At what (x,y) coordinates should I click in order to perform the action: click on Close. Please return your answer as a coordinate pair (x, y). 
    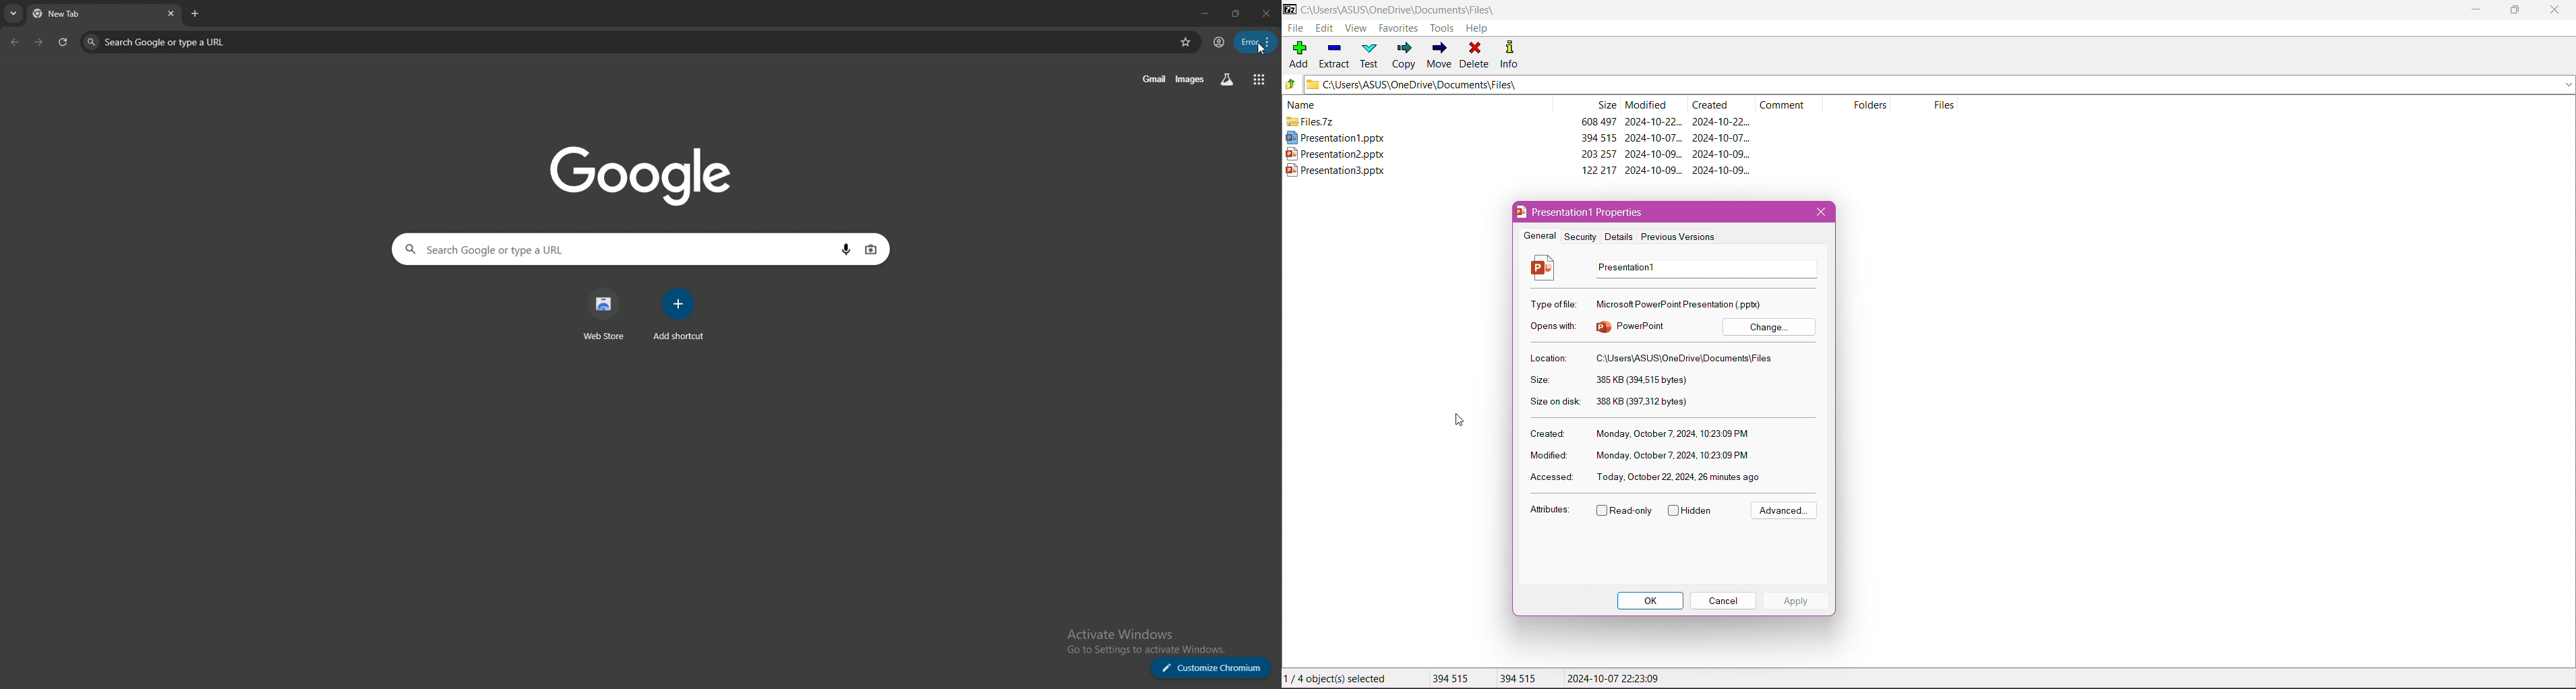
    Looking at the image, I should click on (2554, 12).